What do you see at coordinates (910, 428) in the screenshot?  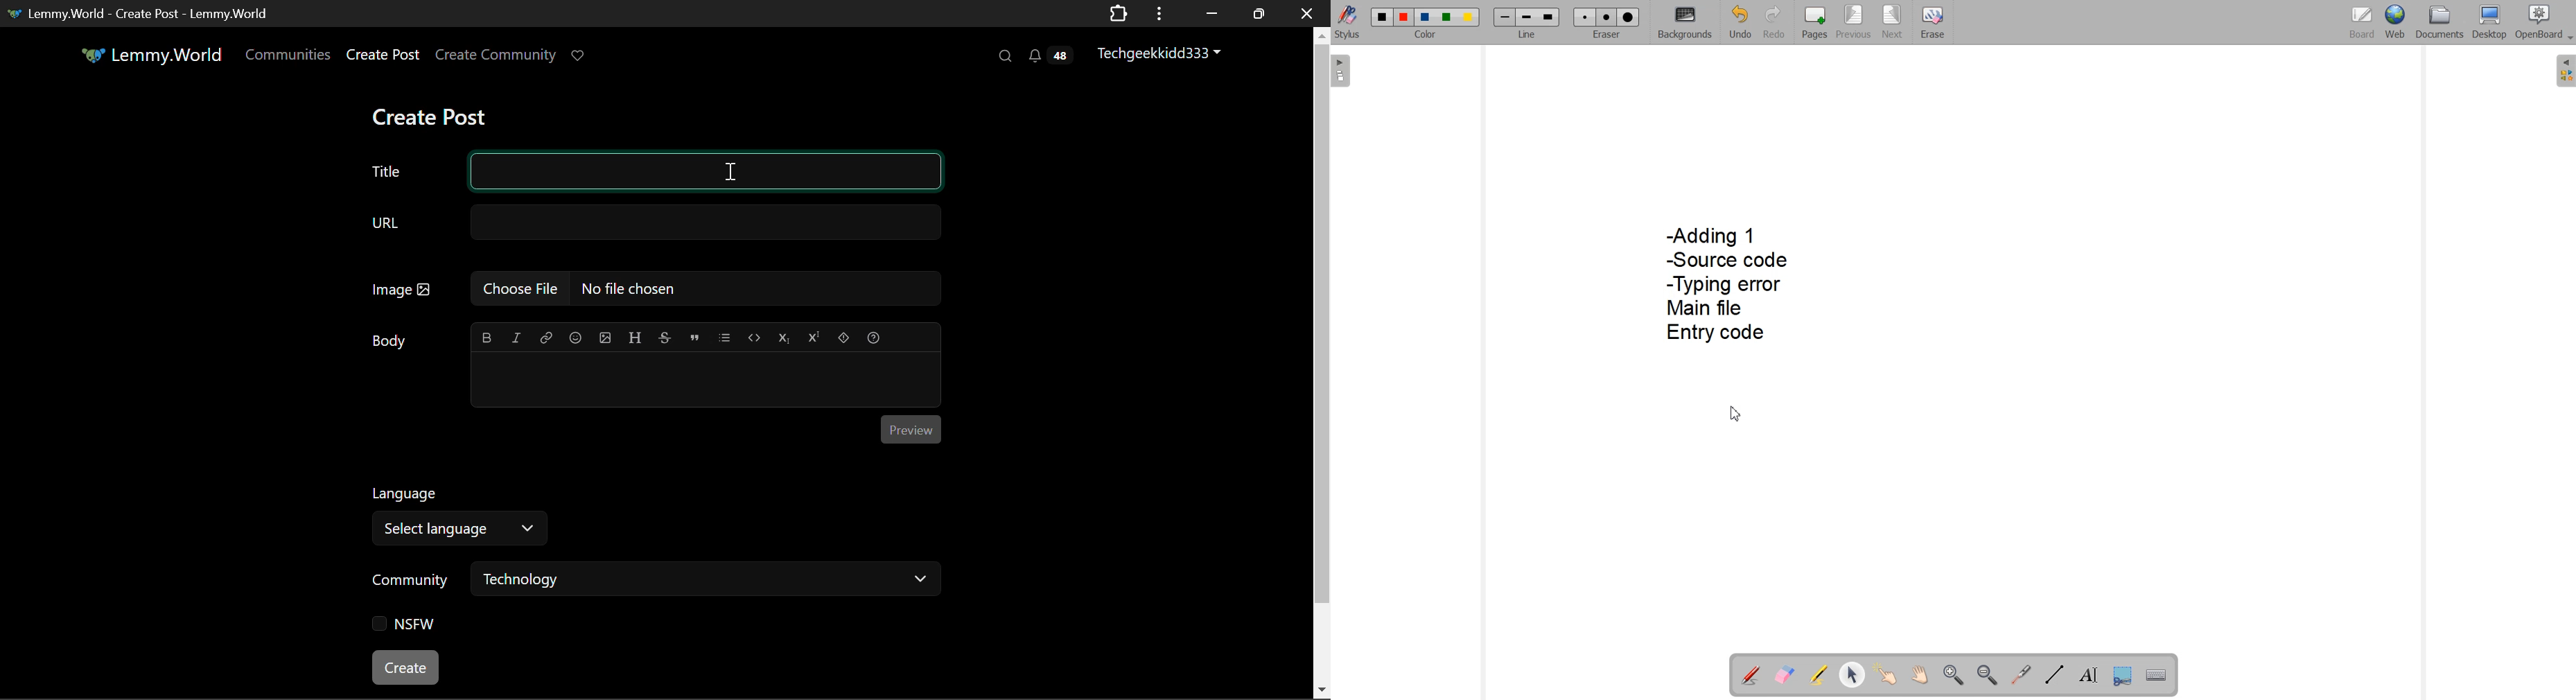 I see `Post Preview Button` at bounding box center [910, 428].